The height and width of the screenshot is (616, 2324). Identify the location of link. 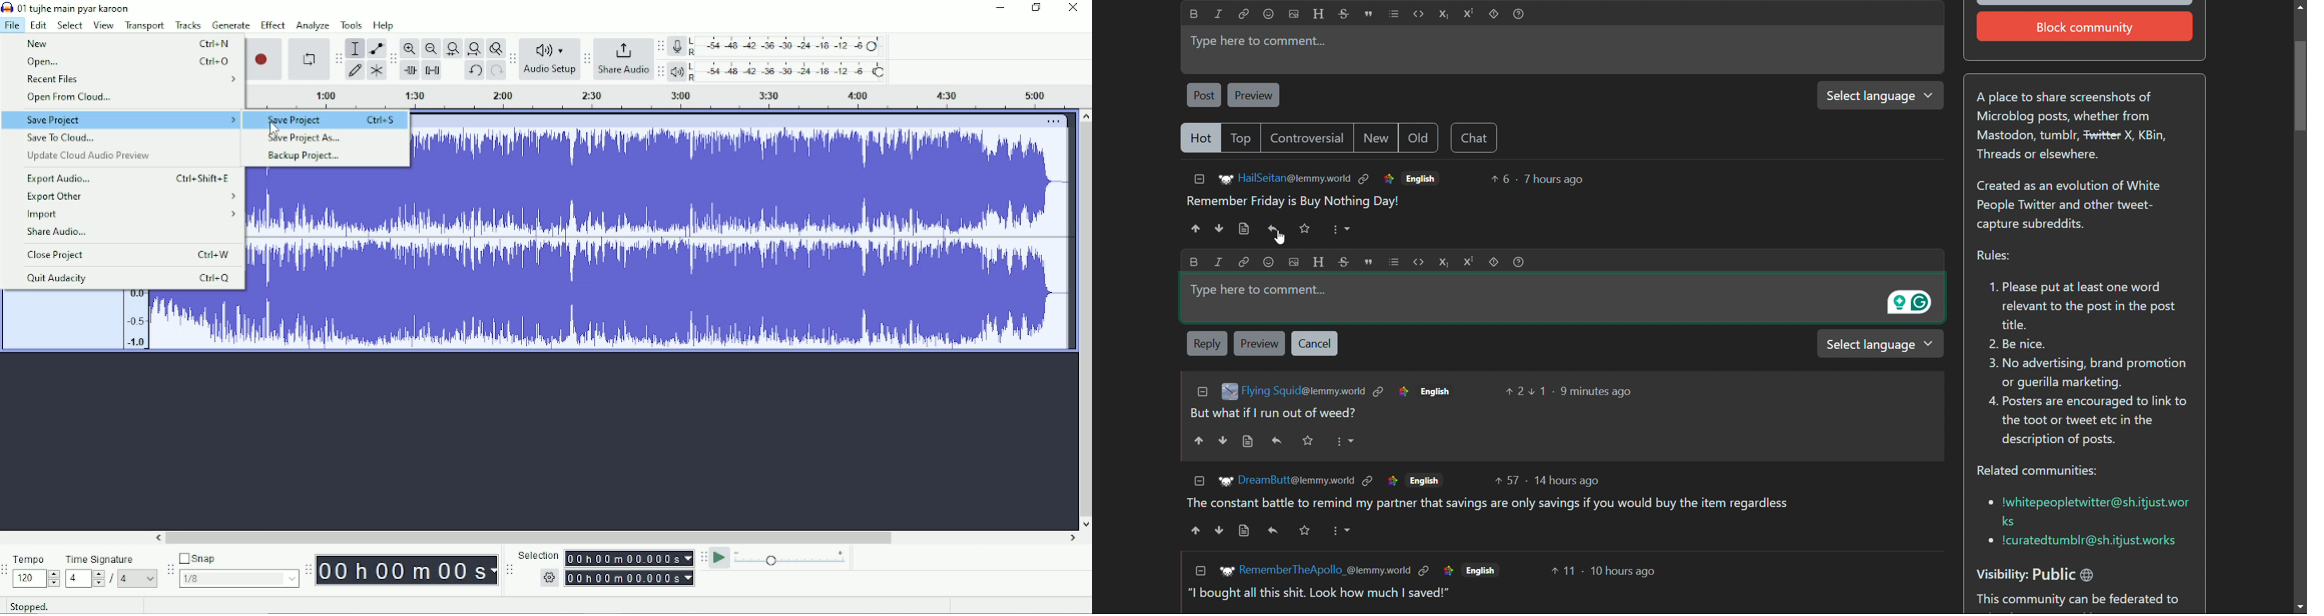
(1245, 13).